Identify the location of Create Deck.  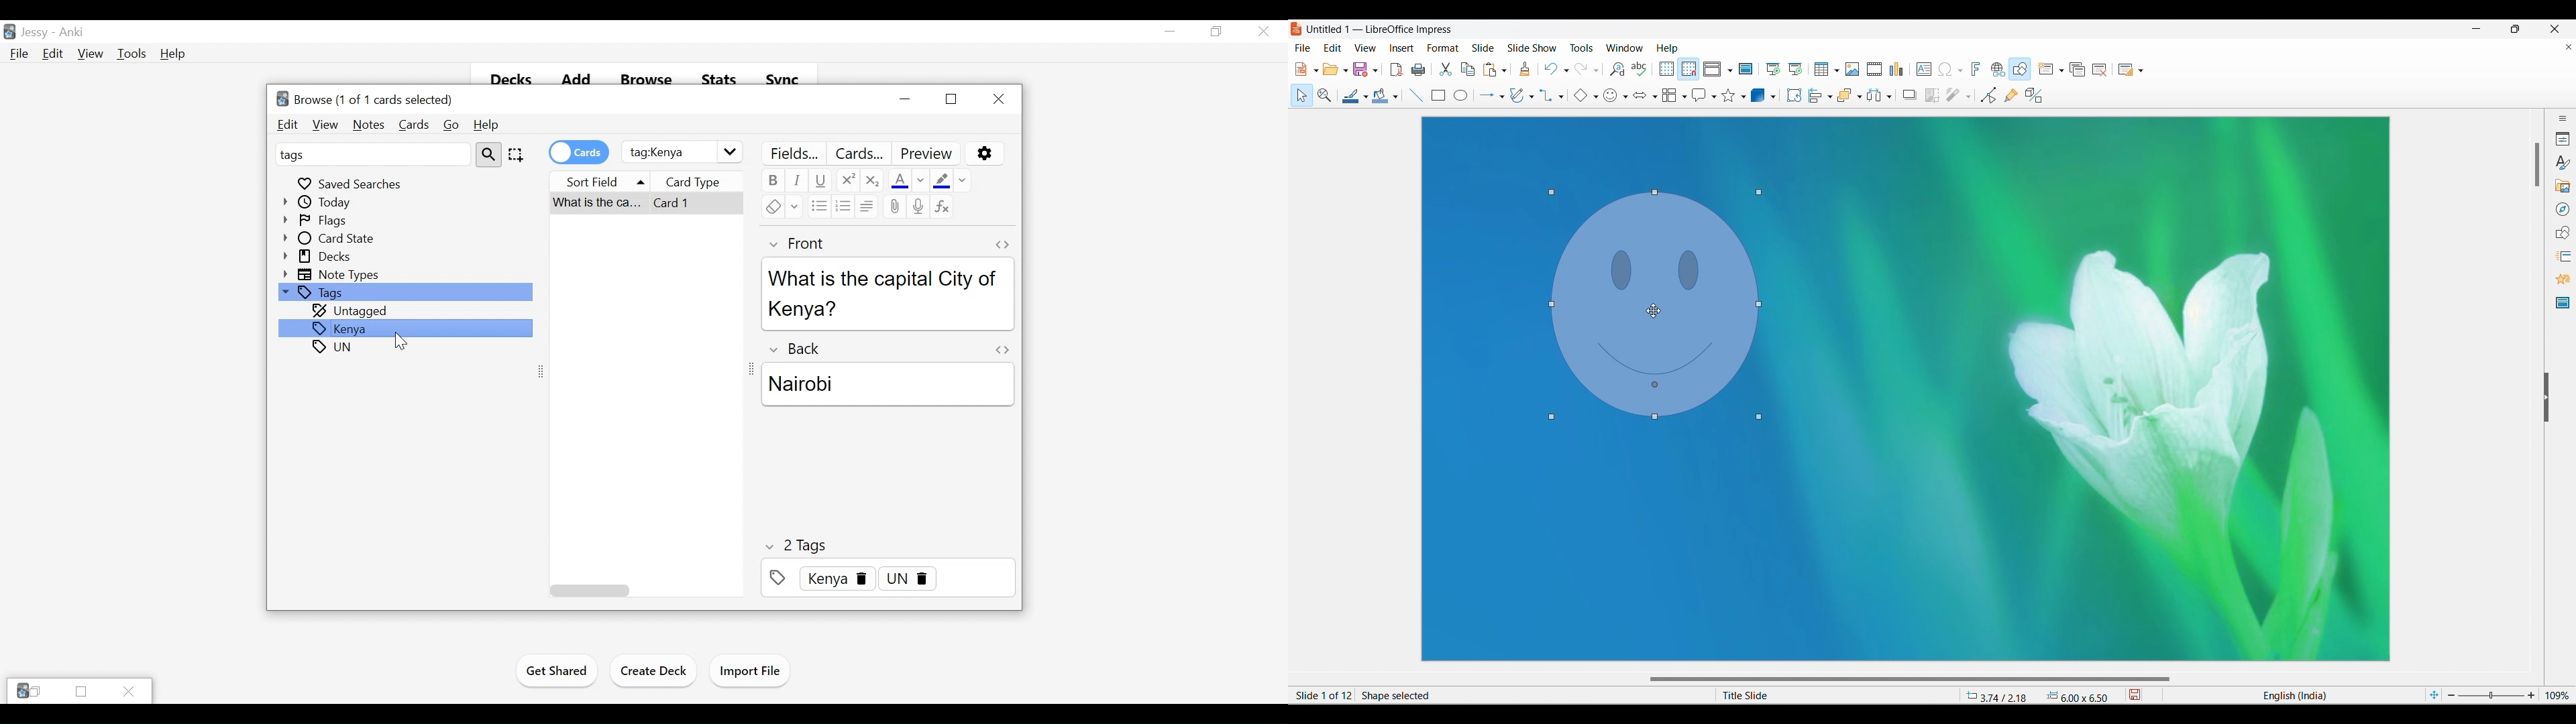
(655, 670).